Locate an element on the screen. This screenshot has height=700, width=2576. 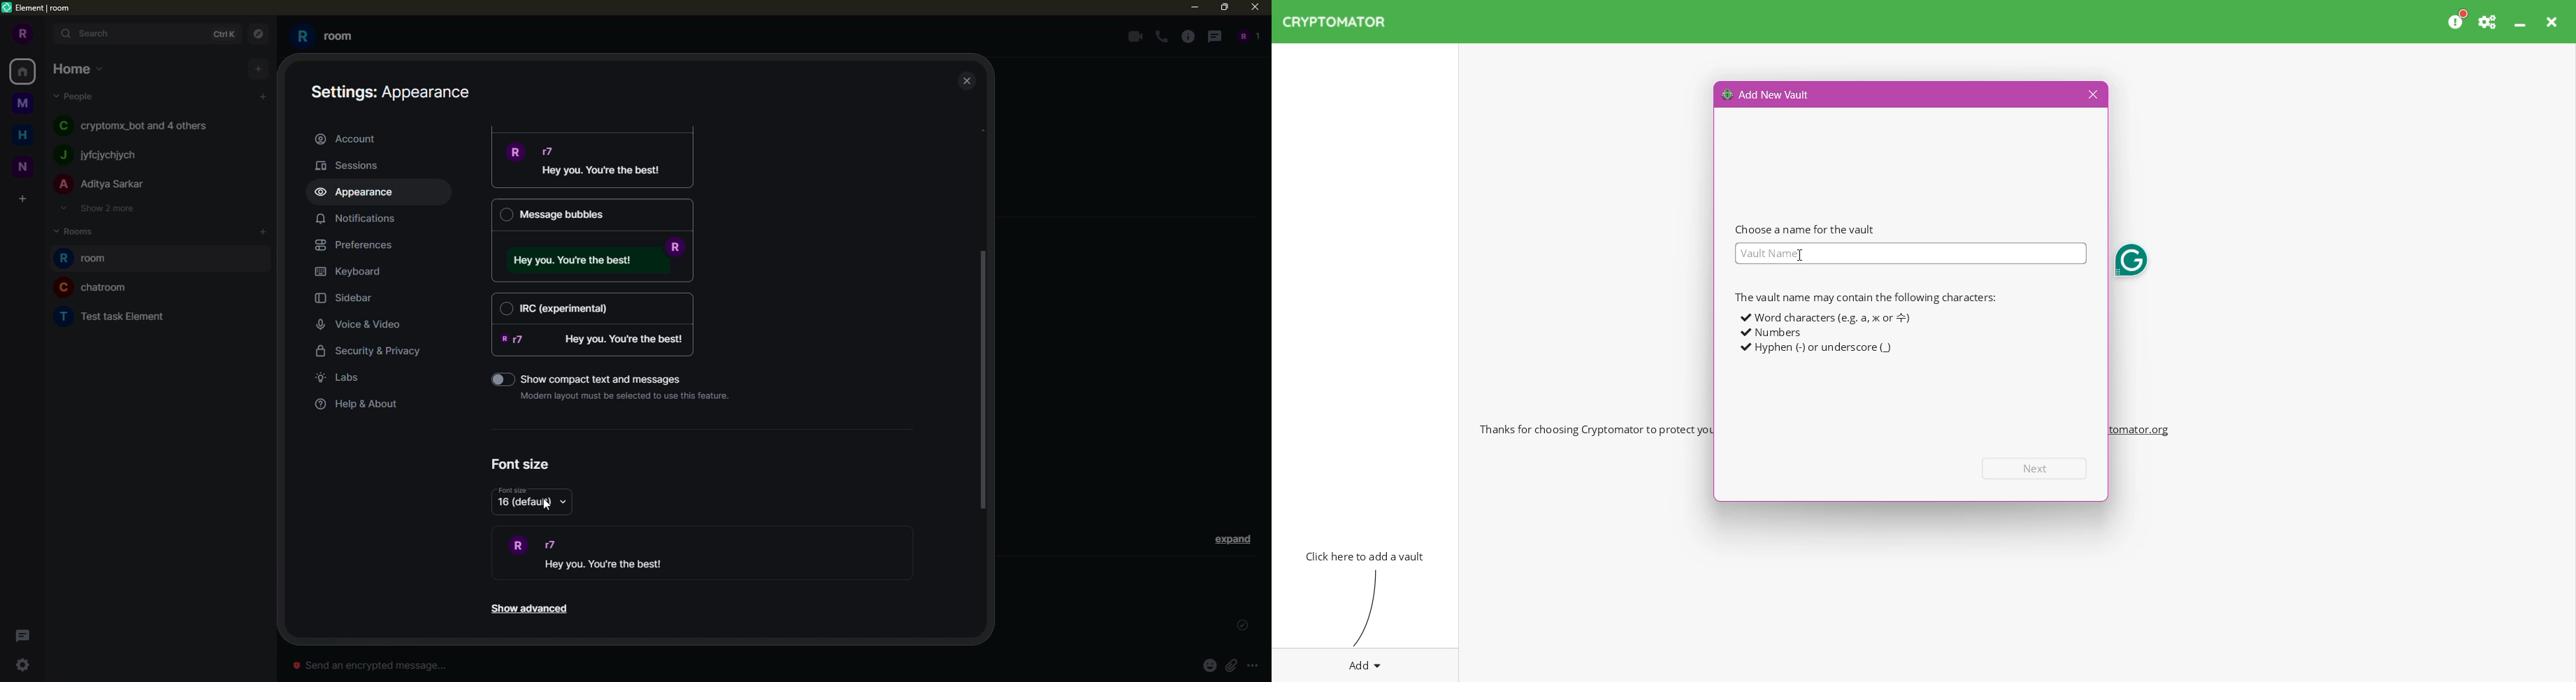
maximize is located at coordinates (1225, 8).